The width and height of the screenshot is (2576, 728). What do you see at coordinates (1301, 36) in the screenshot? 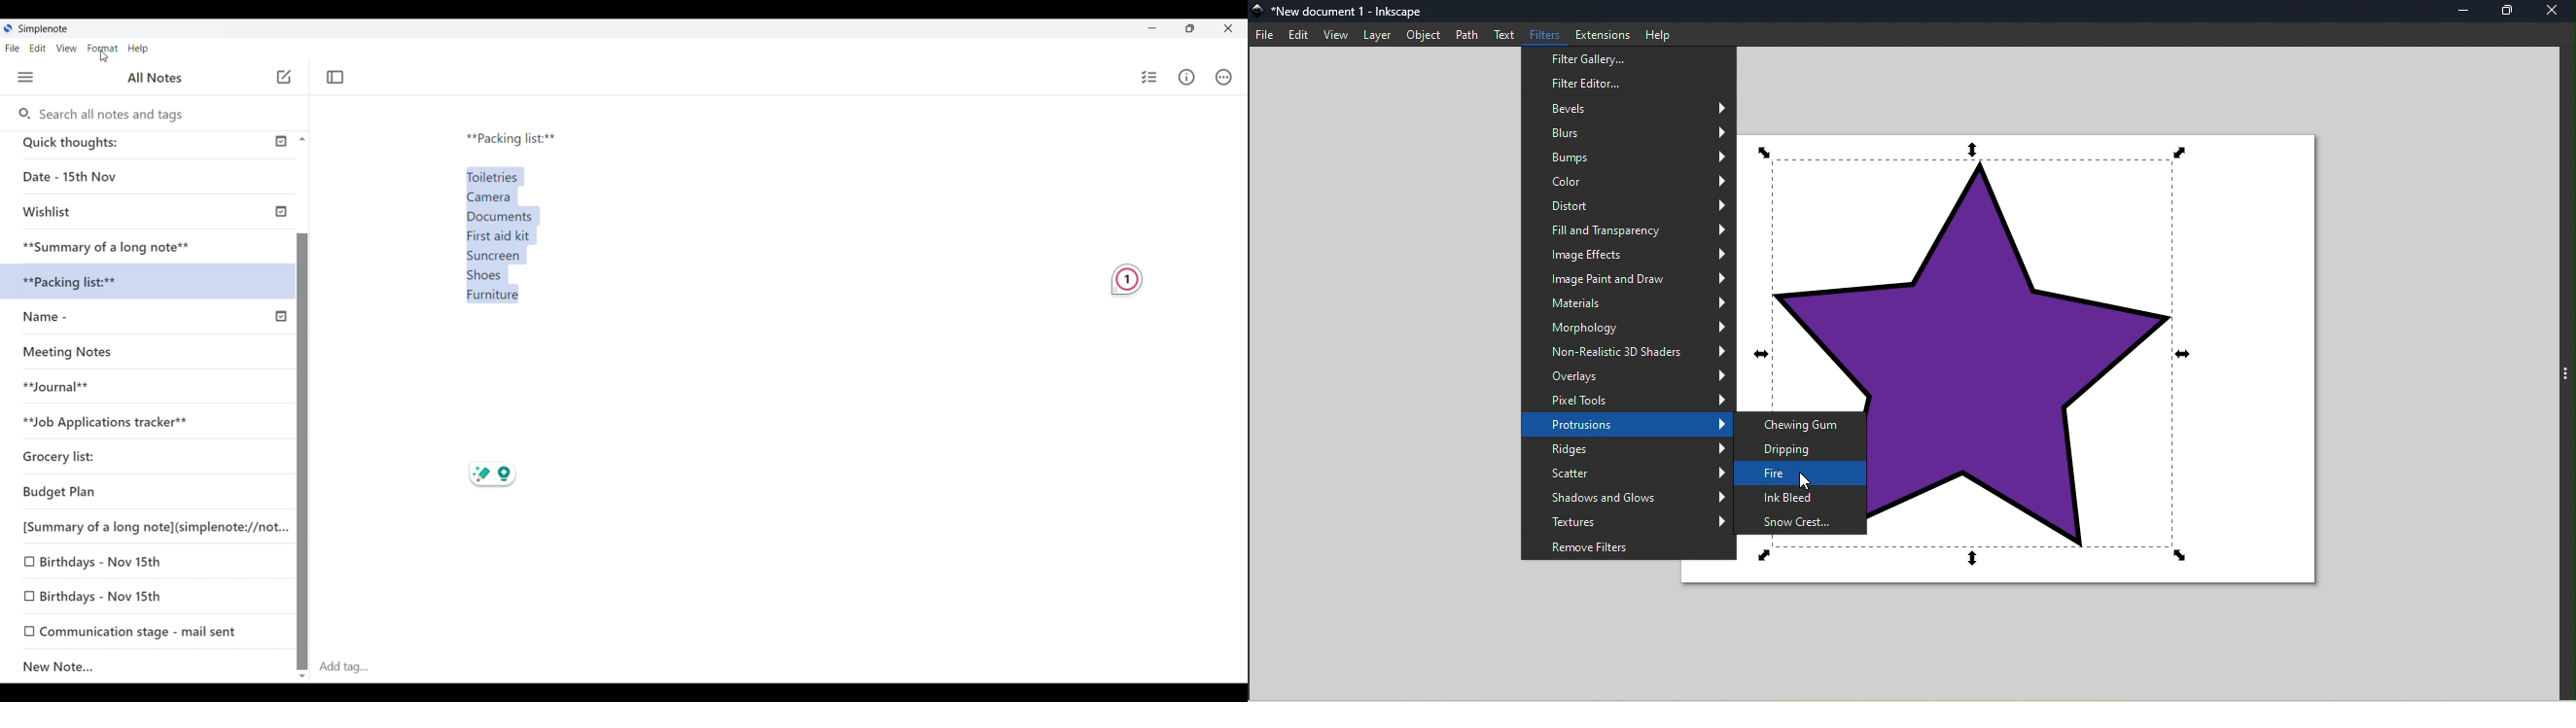
I see `Edit` at bounding box center [1301, 36].